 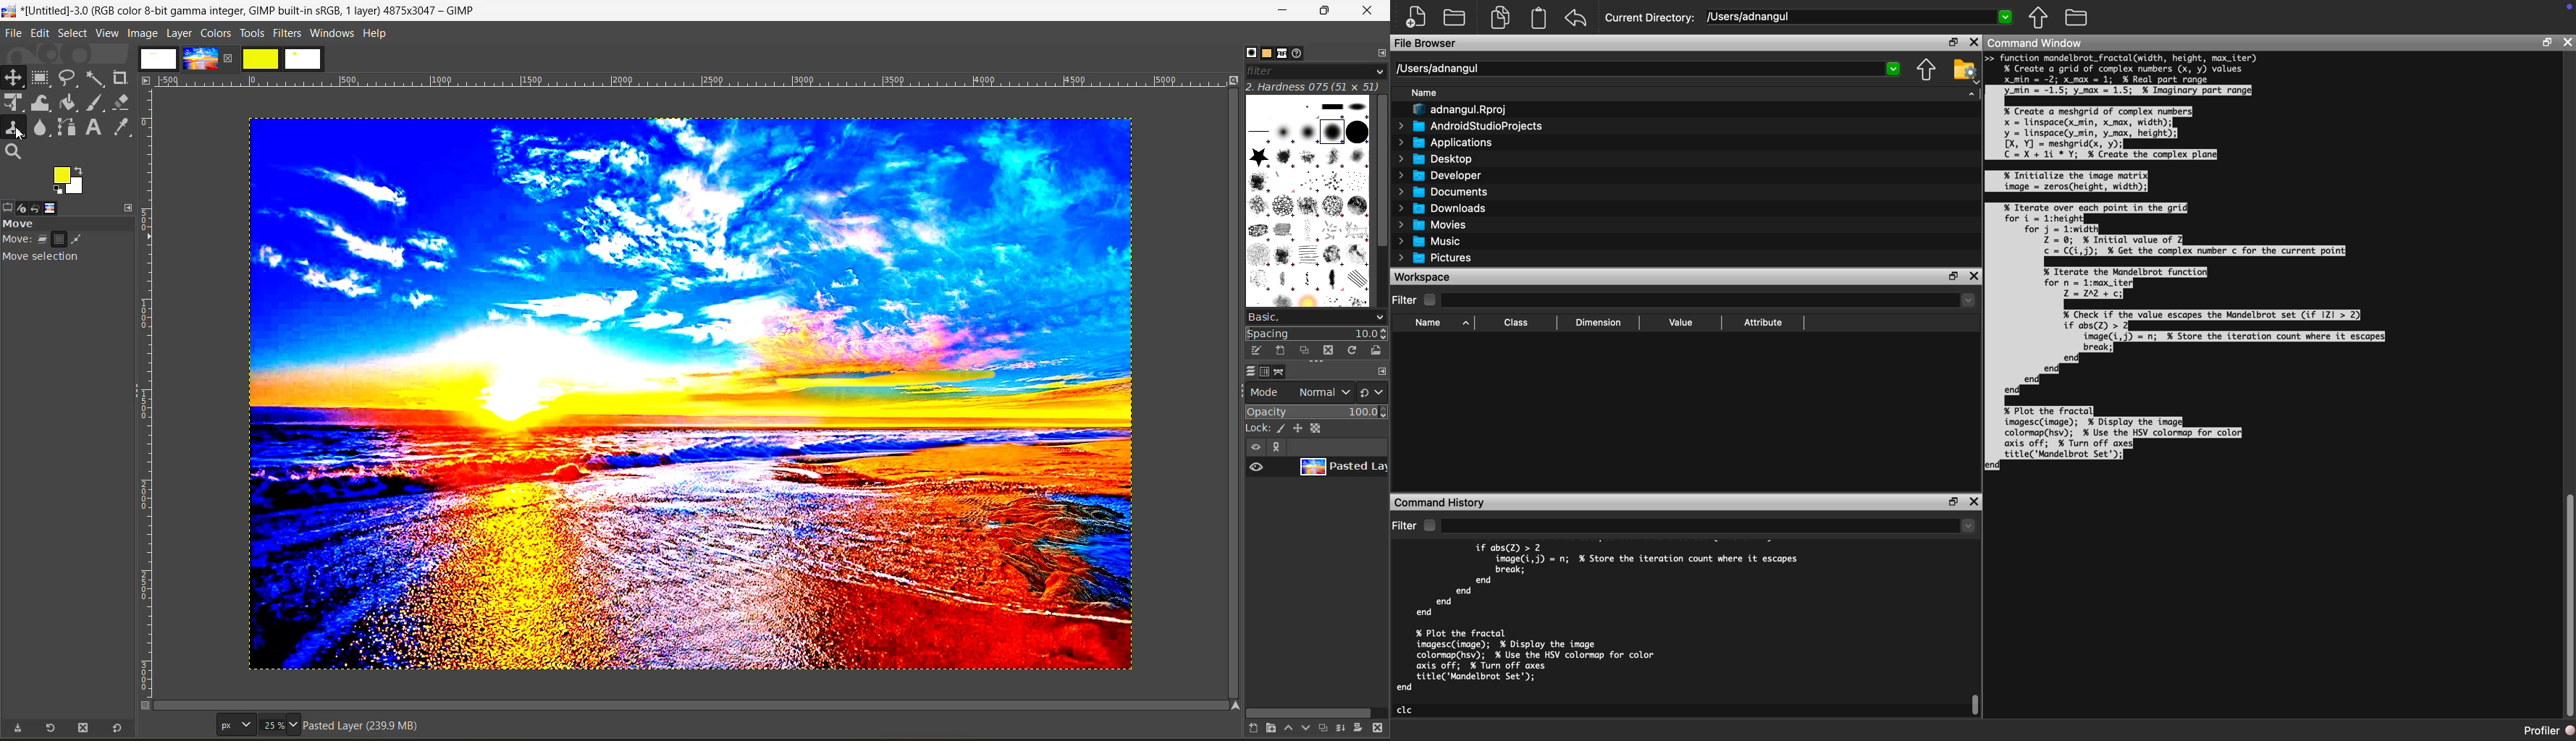 What do you see at coordinates (1764, 322) in the screenshot?
I see `Attribute` at bounding box center [1764, 322].